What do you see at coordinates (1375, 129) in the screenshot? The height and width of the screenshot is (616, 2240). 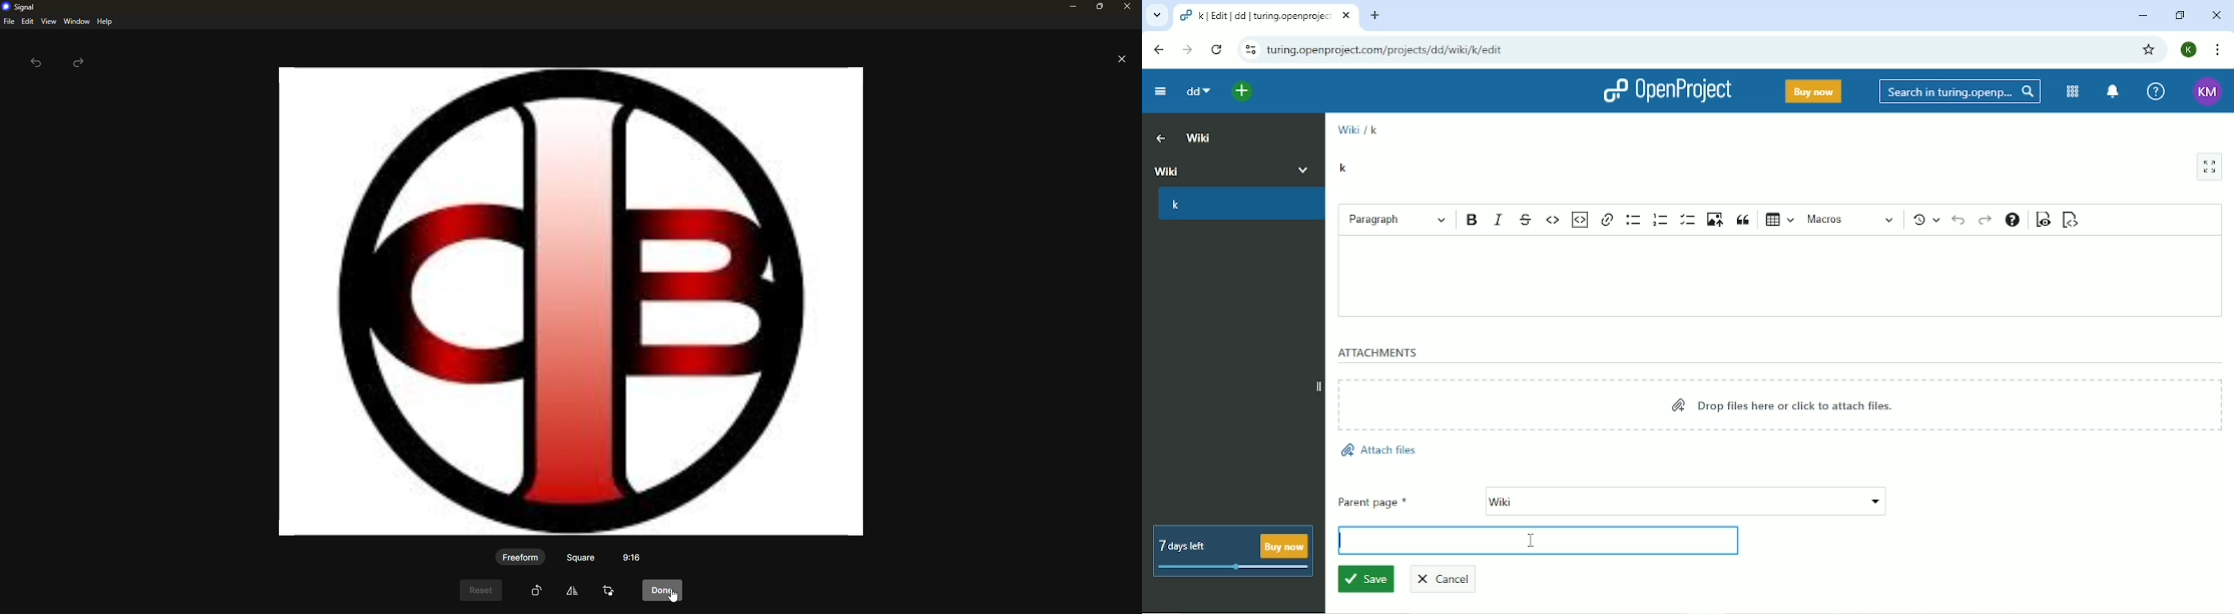 I see `k` at bounding box center [1375, 129].